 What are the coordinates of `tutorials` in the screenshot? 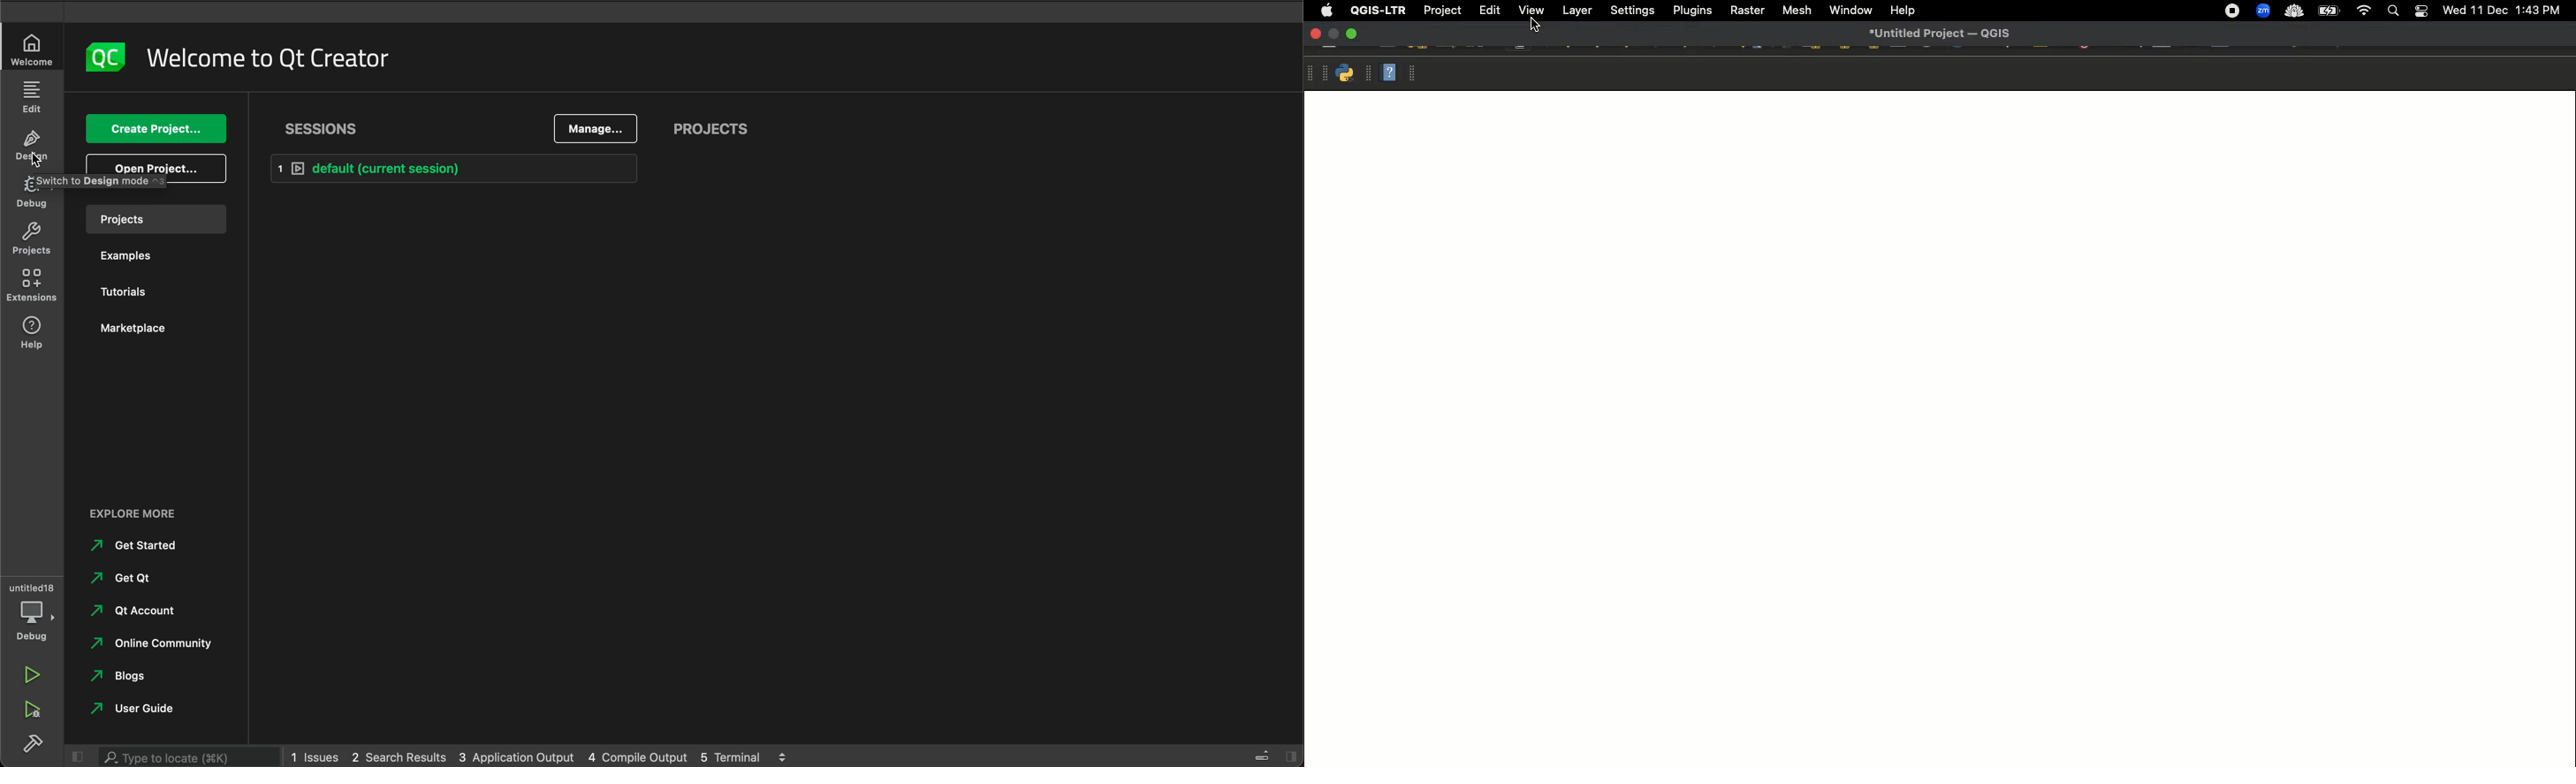 It's located at (130, 294).